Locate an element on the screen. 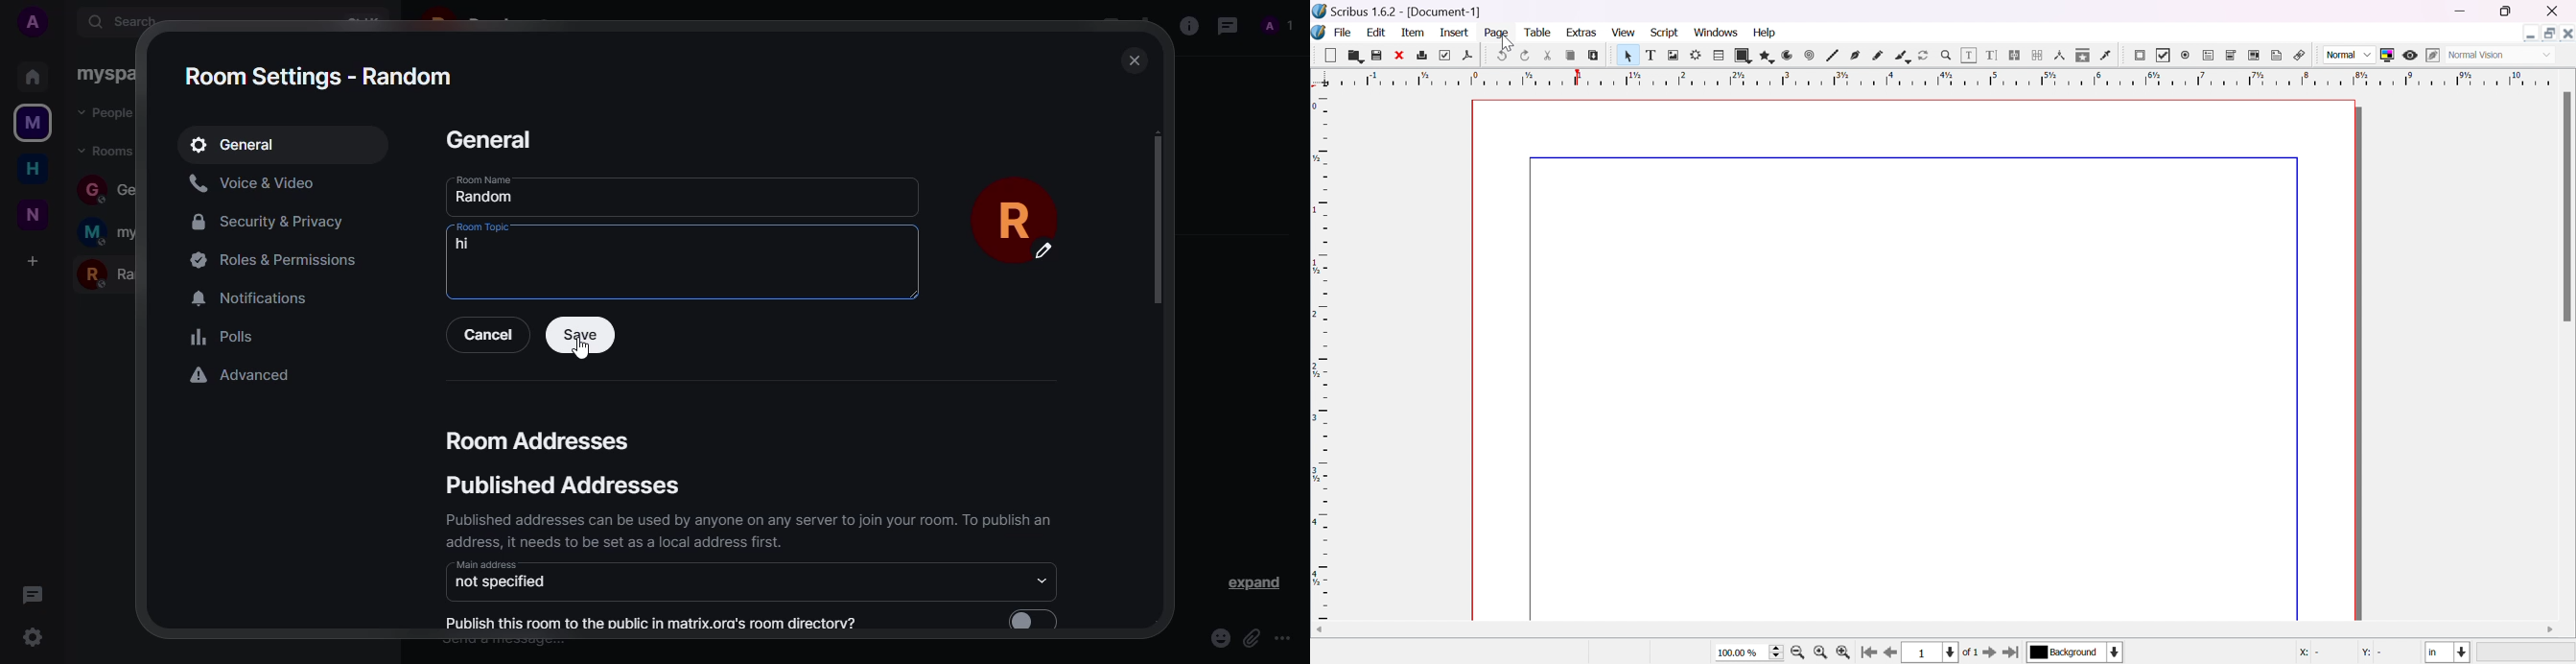 This screenshot has width=2576, height=672. copy is located at coordinates (1572, 55).